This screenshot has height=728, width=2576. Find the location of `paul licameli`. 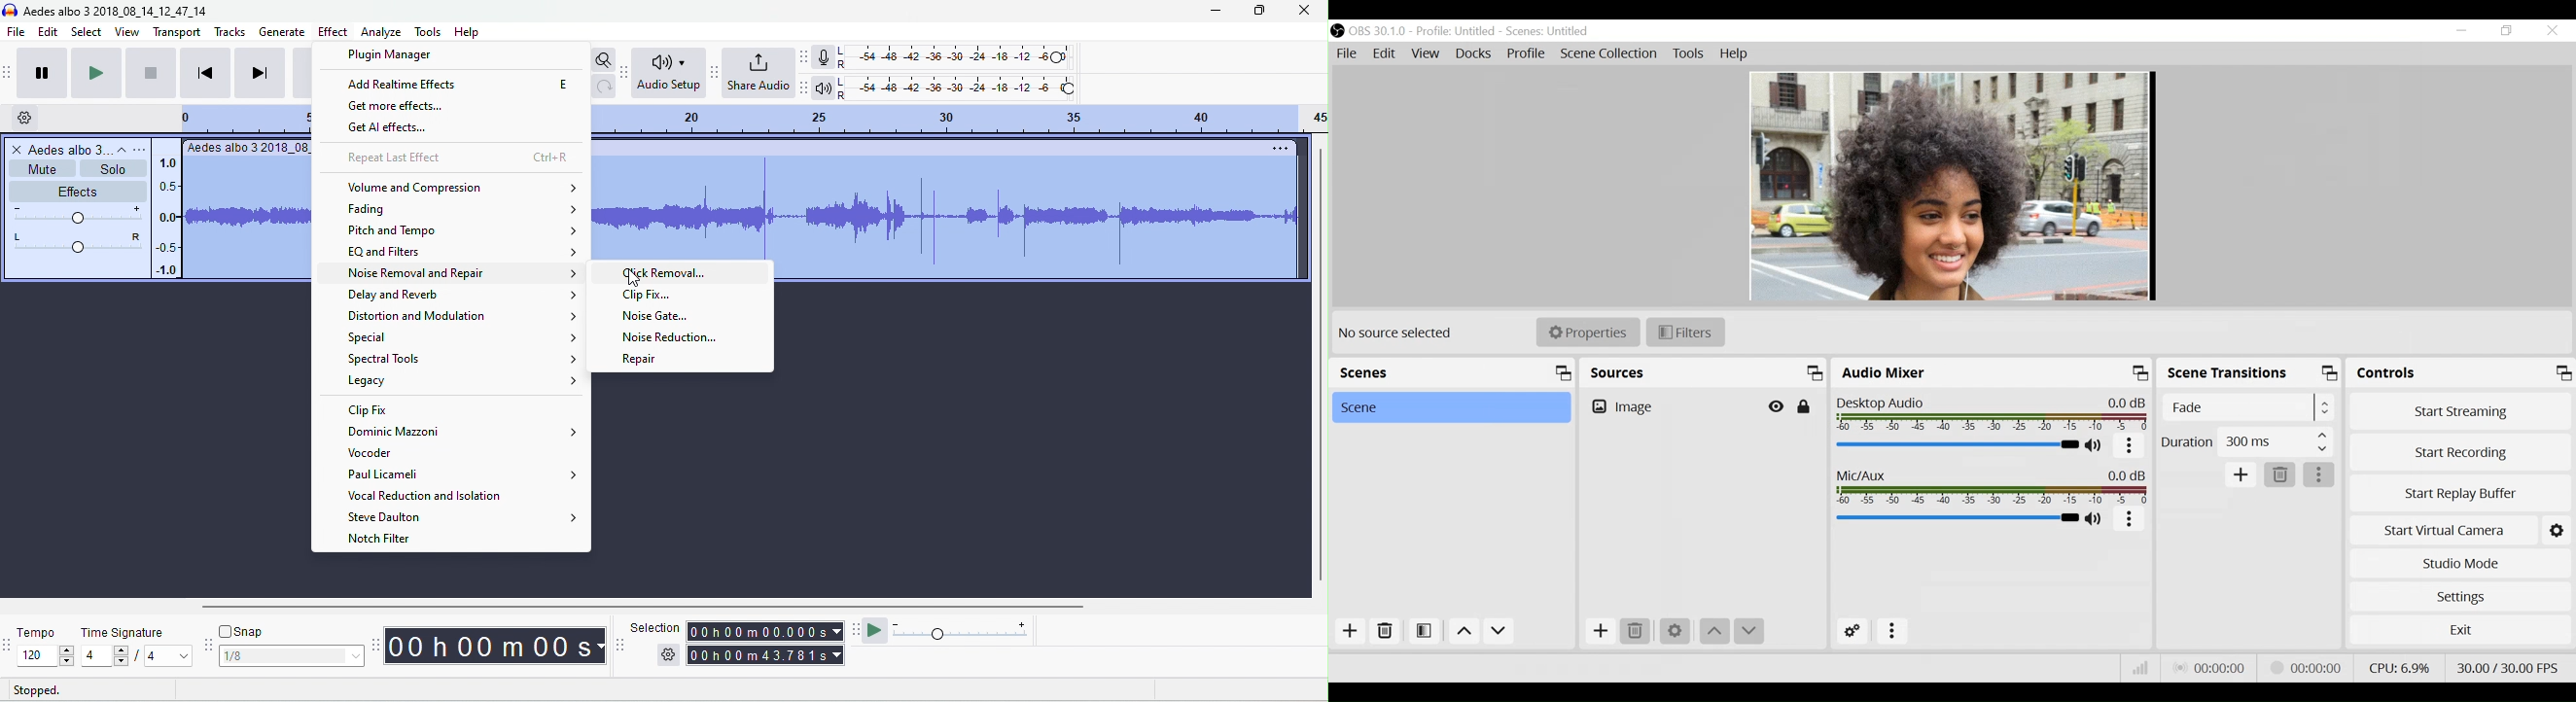

paul licameli is located at coordinates (464, 474).